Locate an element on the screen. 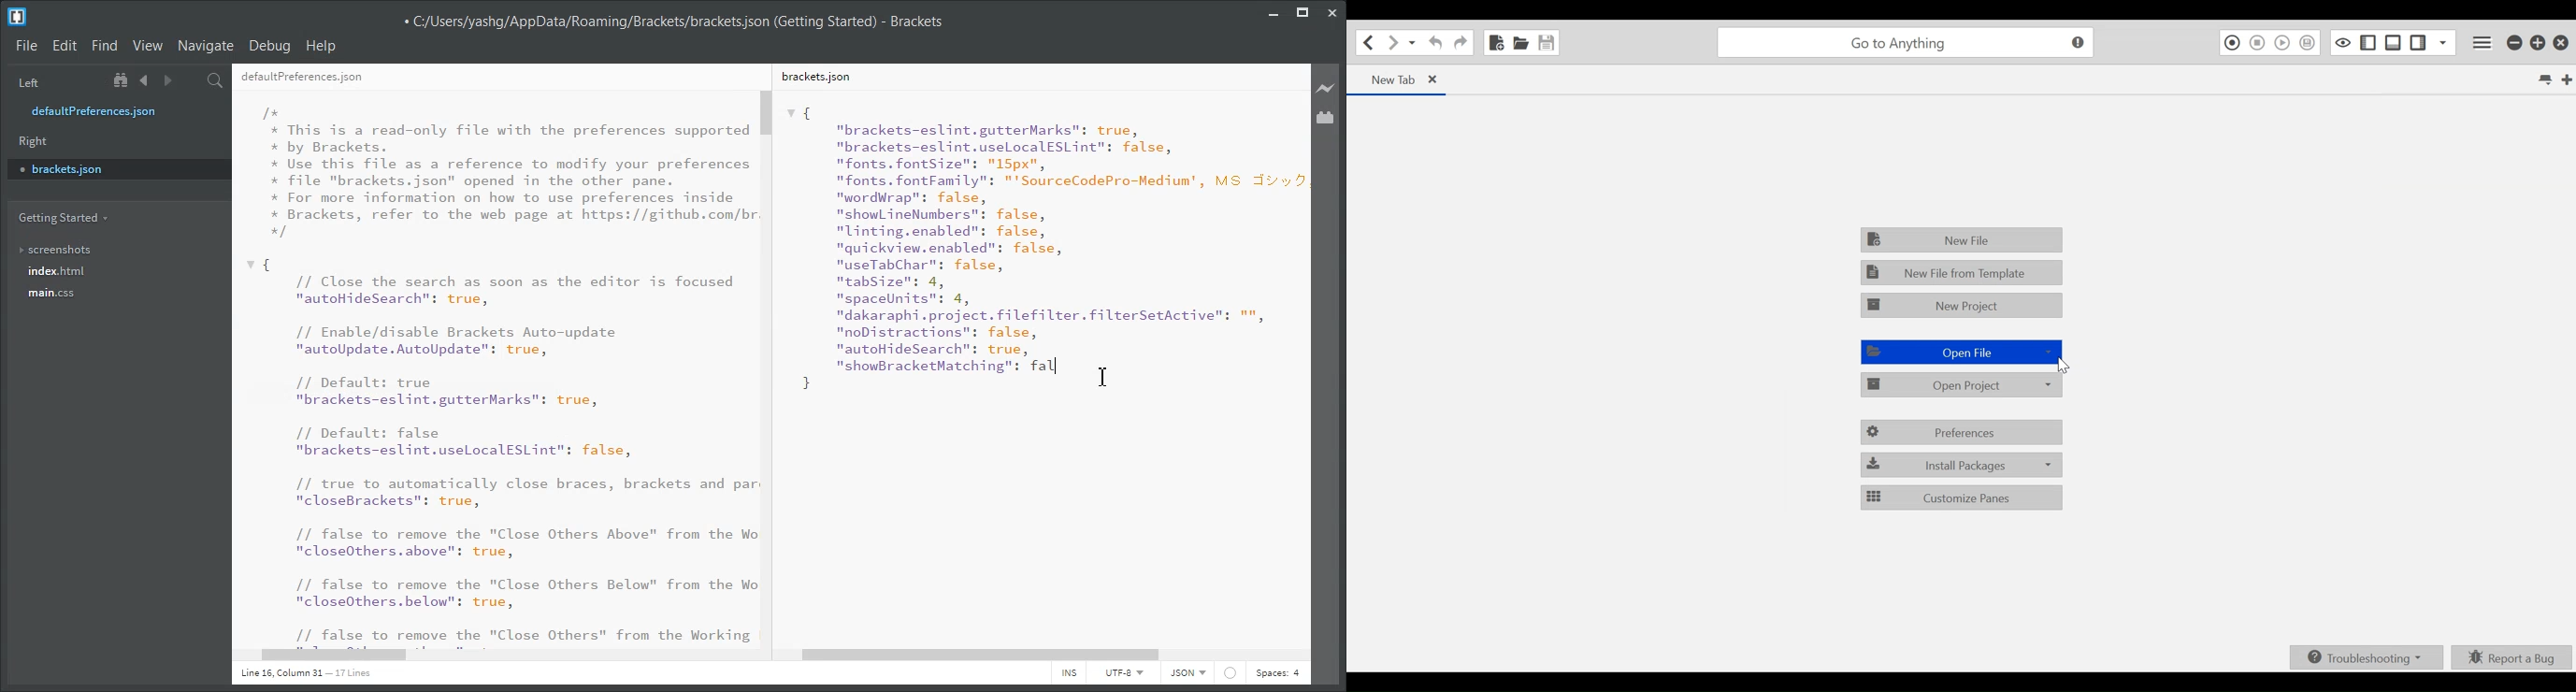  Find is located at coordinates (105, 46).